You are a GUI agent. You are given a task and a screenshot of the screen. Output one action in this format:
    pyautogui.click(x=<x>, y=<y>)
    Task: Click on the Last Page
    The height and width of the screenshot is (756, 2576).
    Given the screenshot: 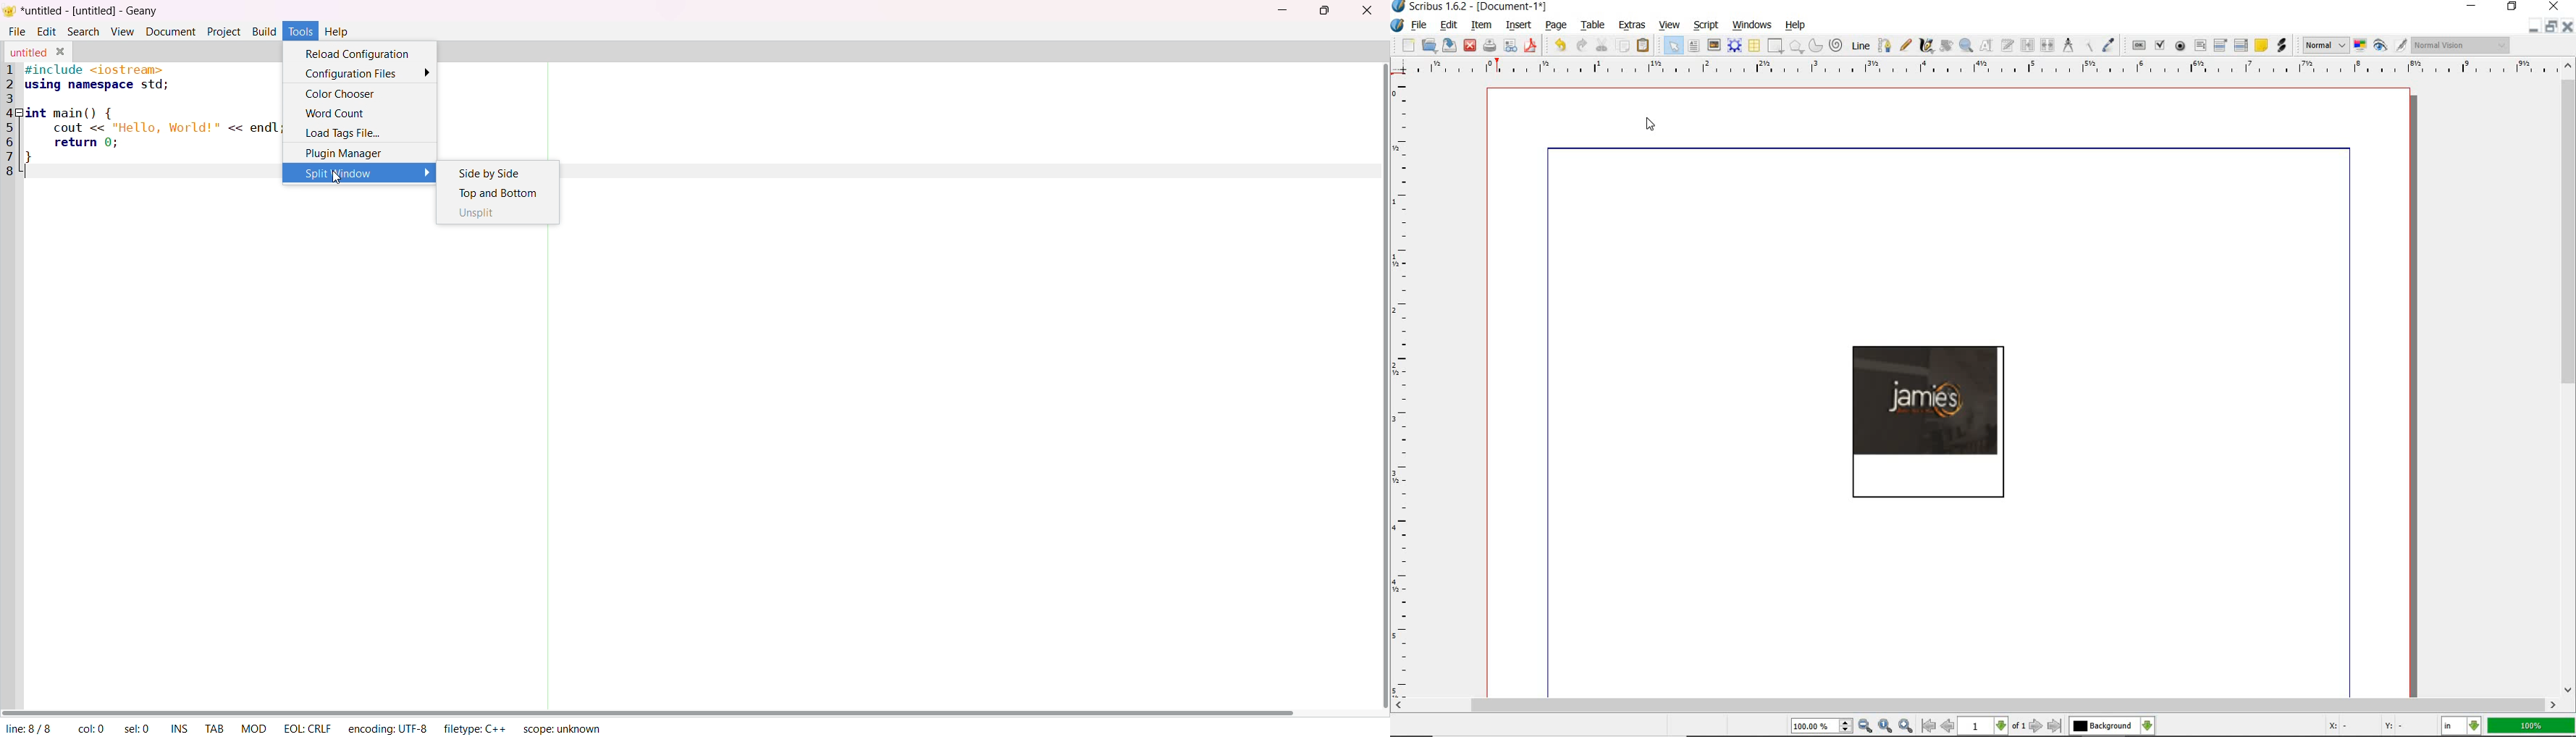 What is the action you would take?
    pyautogui.click(x=2055, y=726)
    